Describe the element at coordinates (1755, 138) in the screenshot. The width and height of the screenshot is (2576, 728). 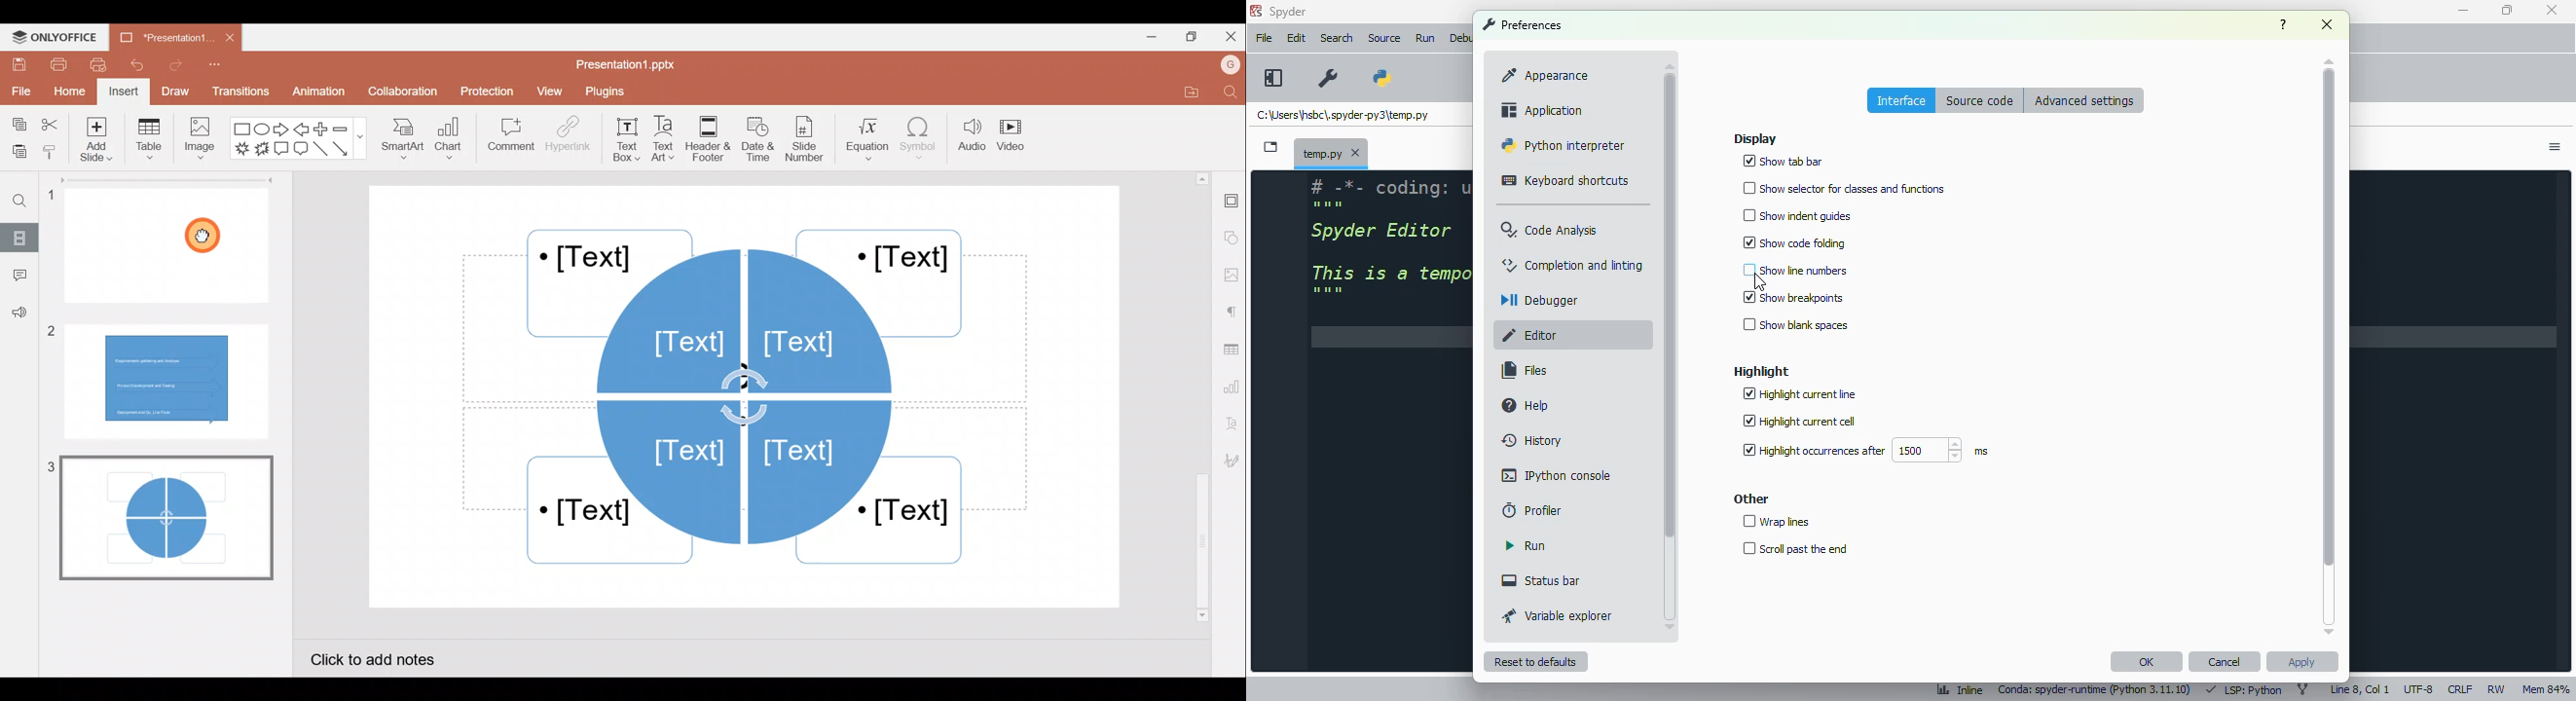
I see `display` at that location.